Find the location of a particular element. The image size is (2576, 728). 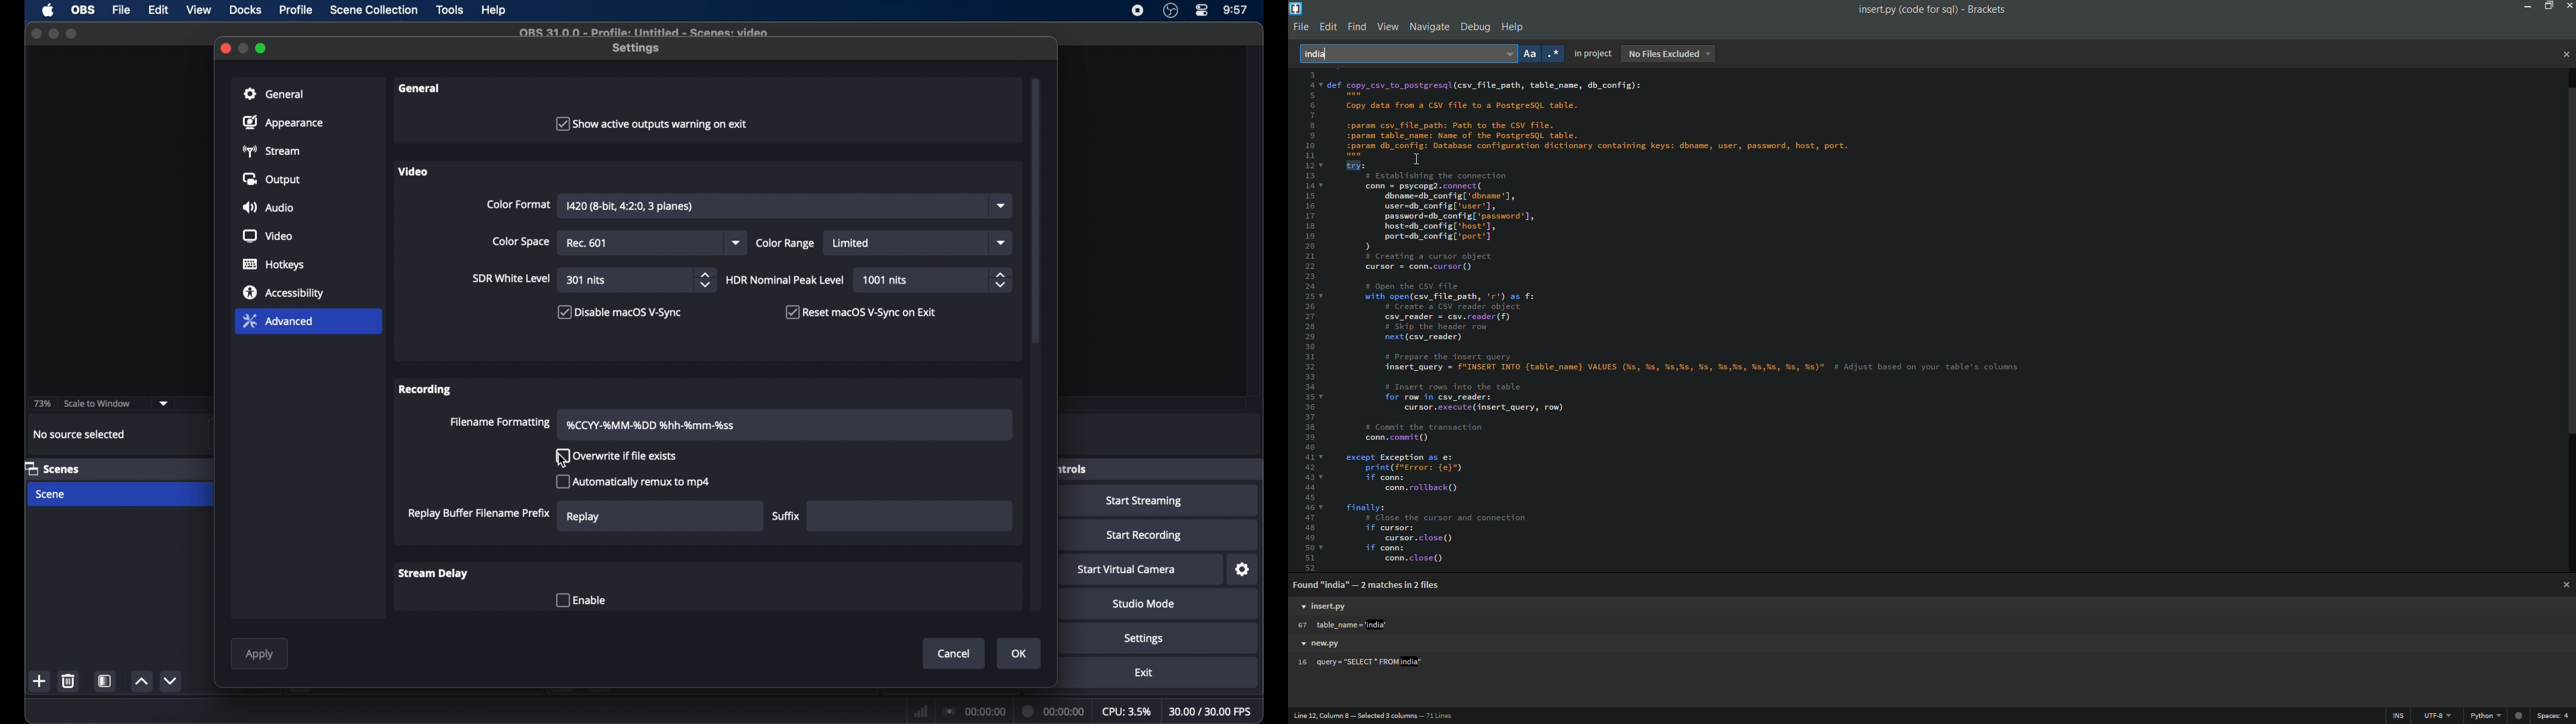

accessibility  is located at coordinates (285, 292).